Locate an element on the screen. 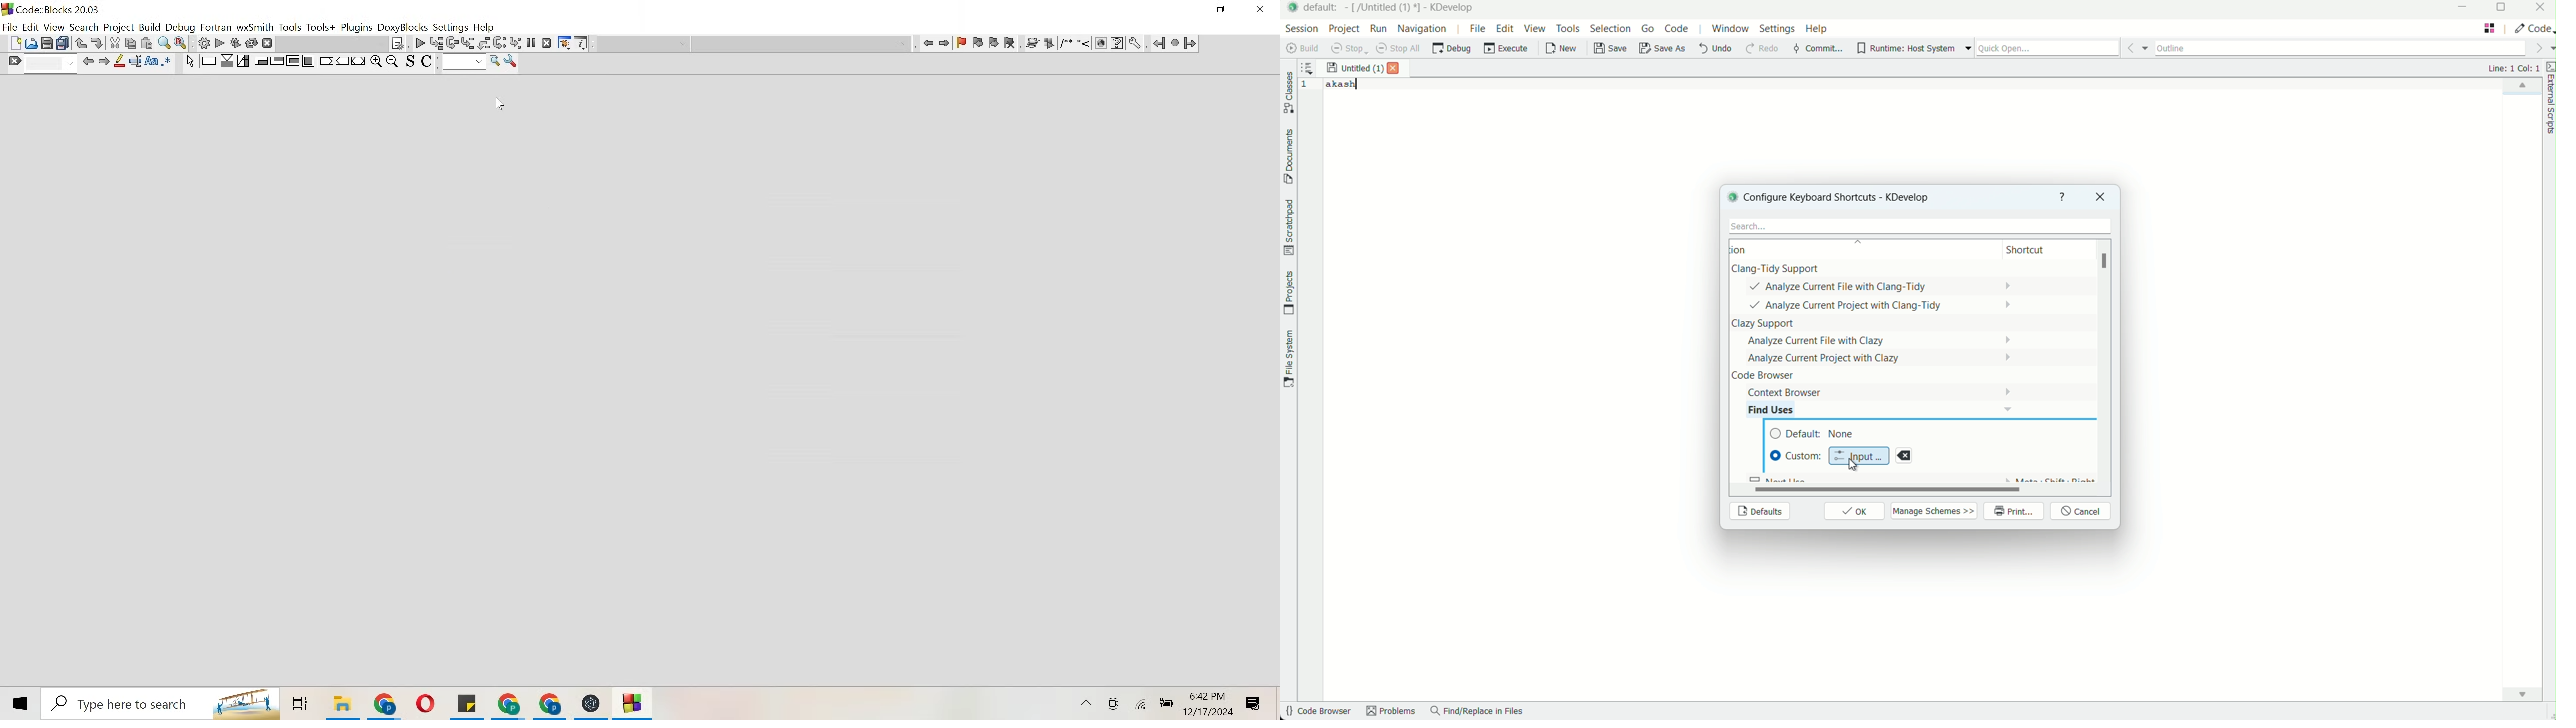  Move left is located at coordinates (928, 42).